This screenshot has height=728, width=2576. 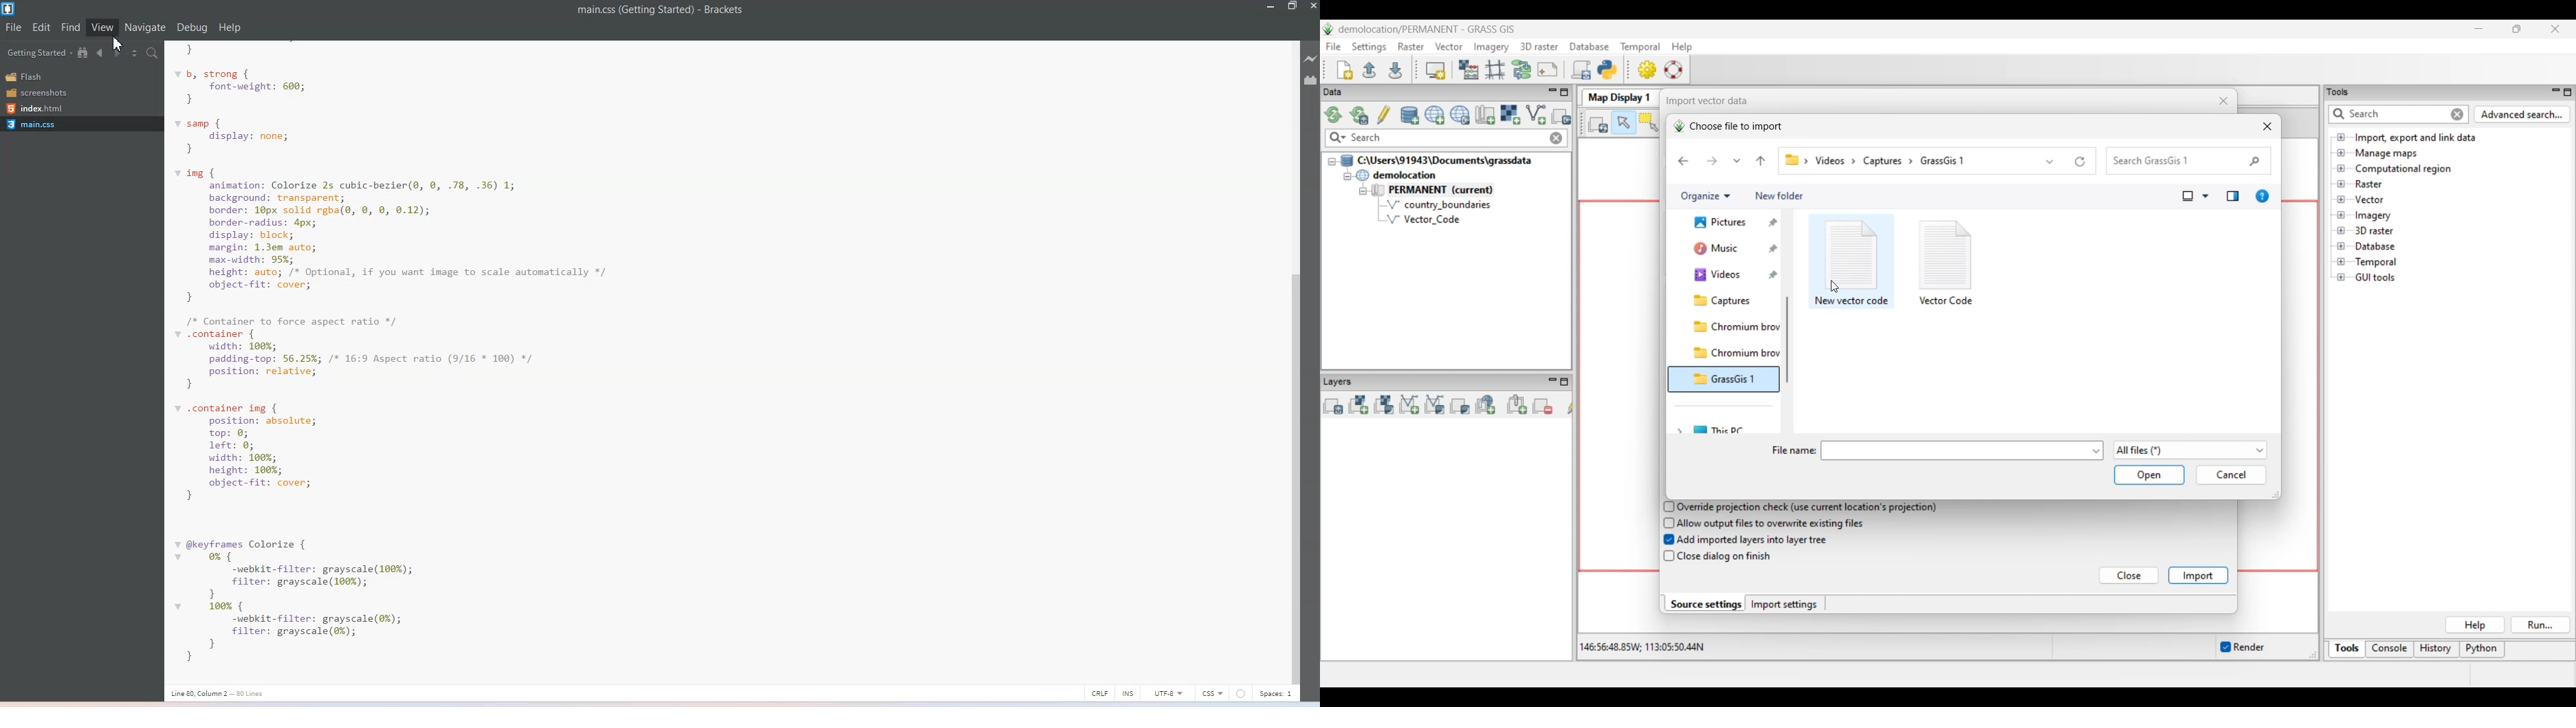 I want to click on Getting Started, so click(x=38, y=54).